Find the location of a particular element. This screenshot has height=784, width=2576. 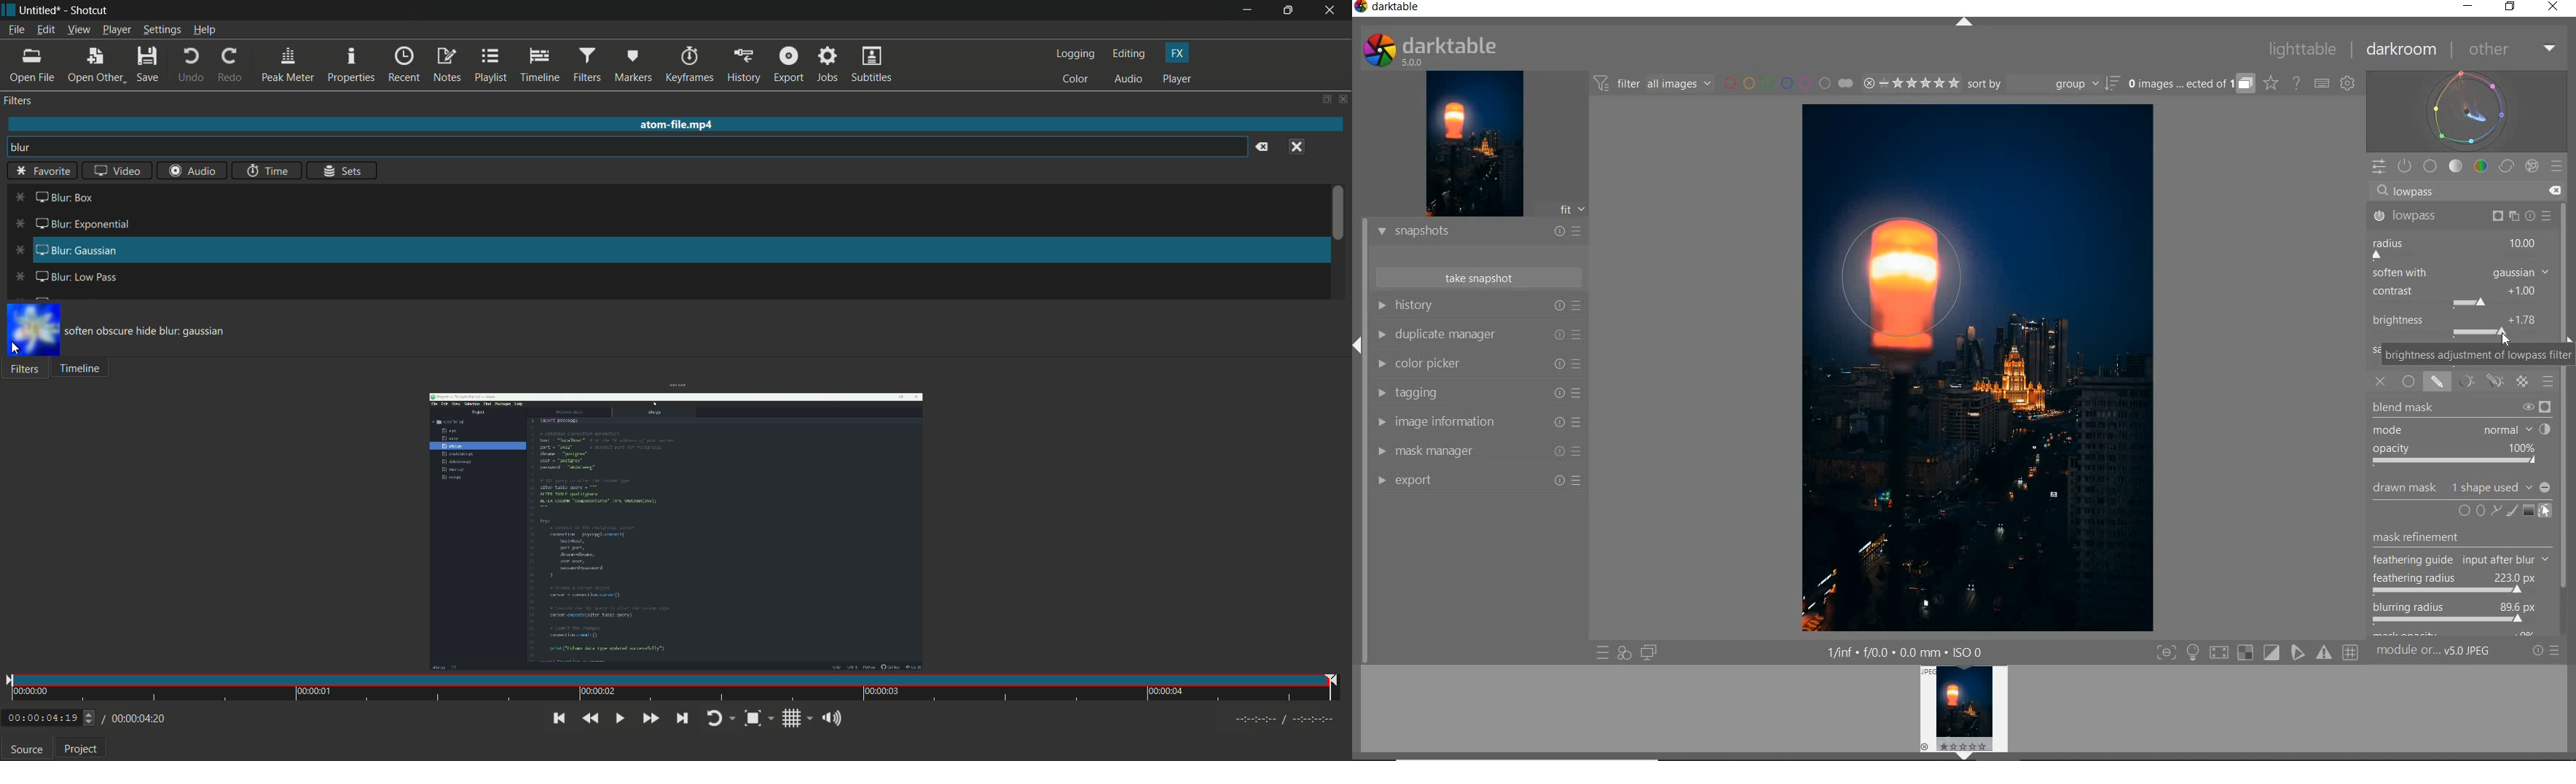

toggle play is located at coordinates (618, 718).